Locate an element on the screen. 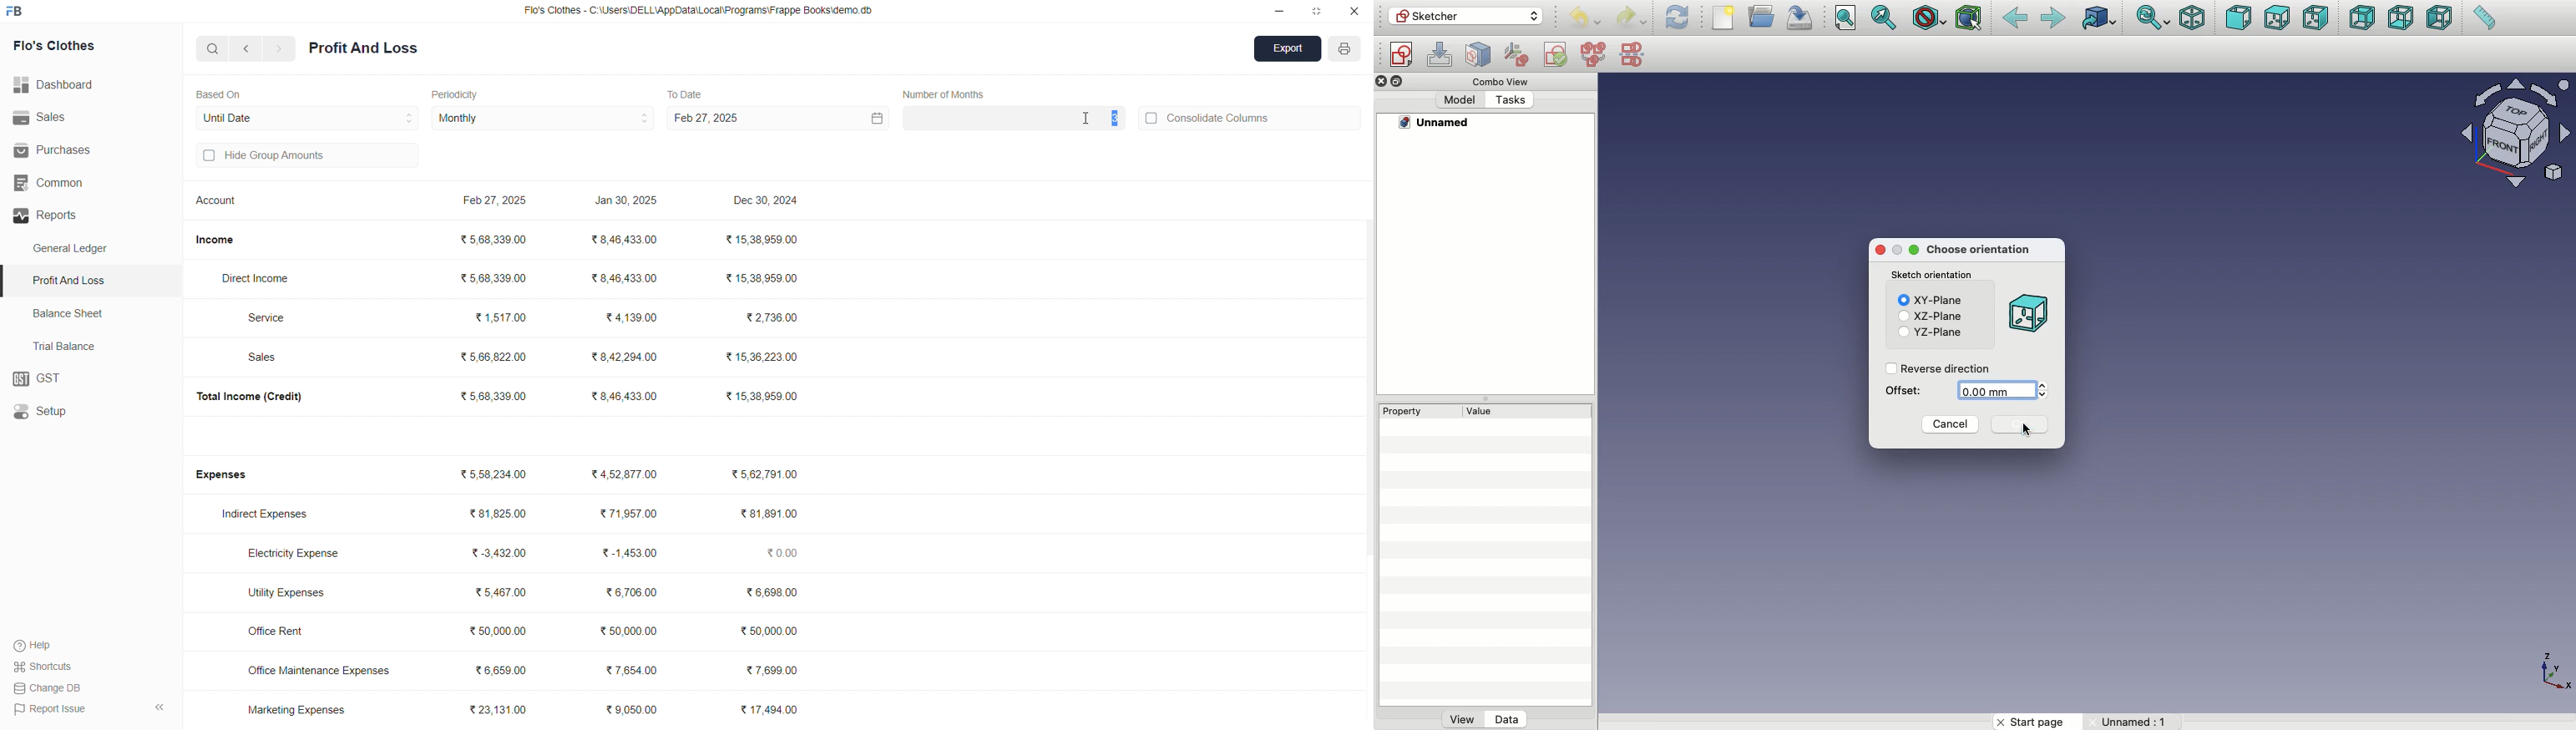 The image size is (2576, 756). Dec 30, 2024 is located at coordinates (768, 202).